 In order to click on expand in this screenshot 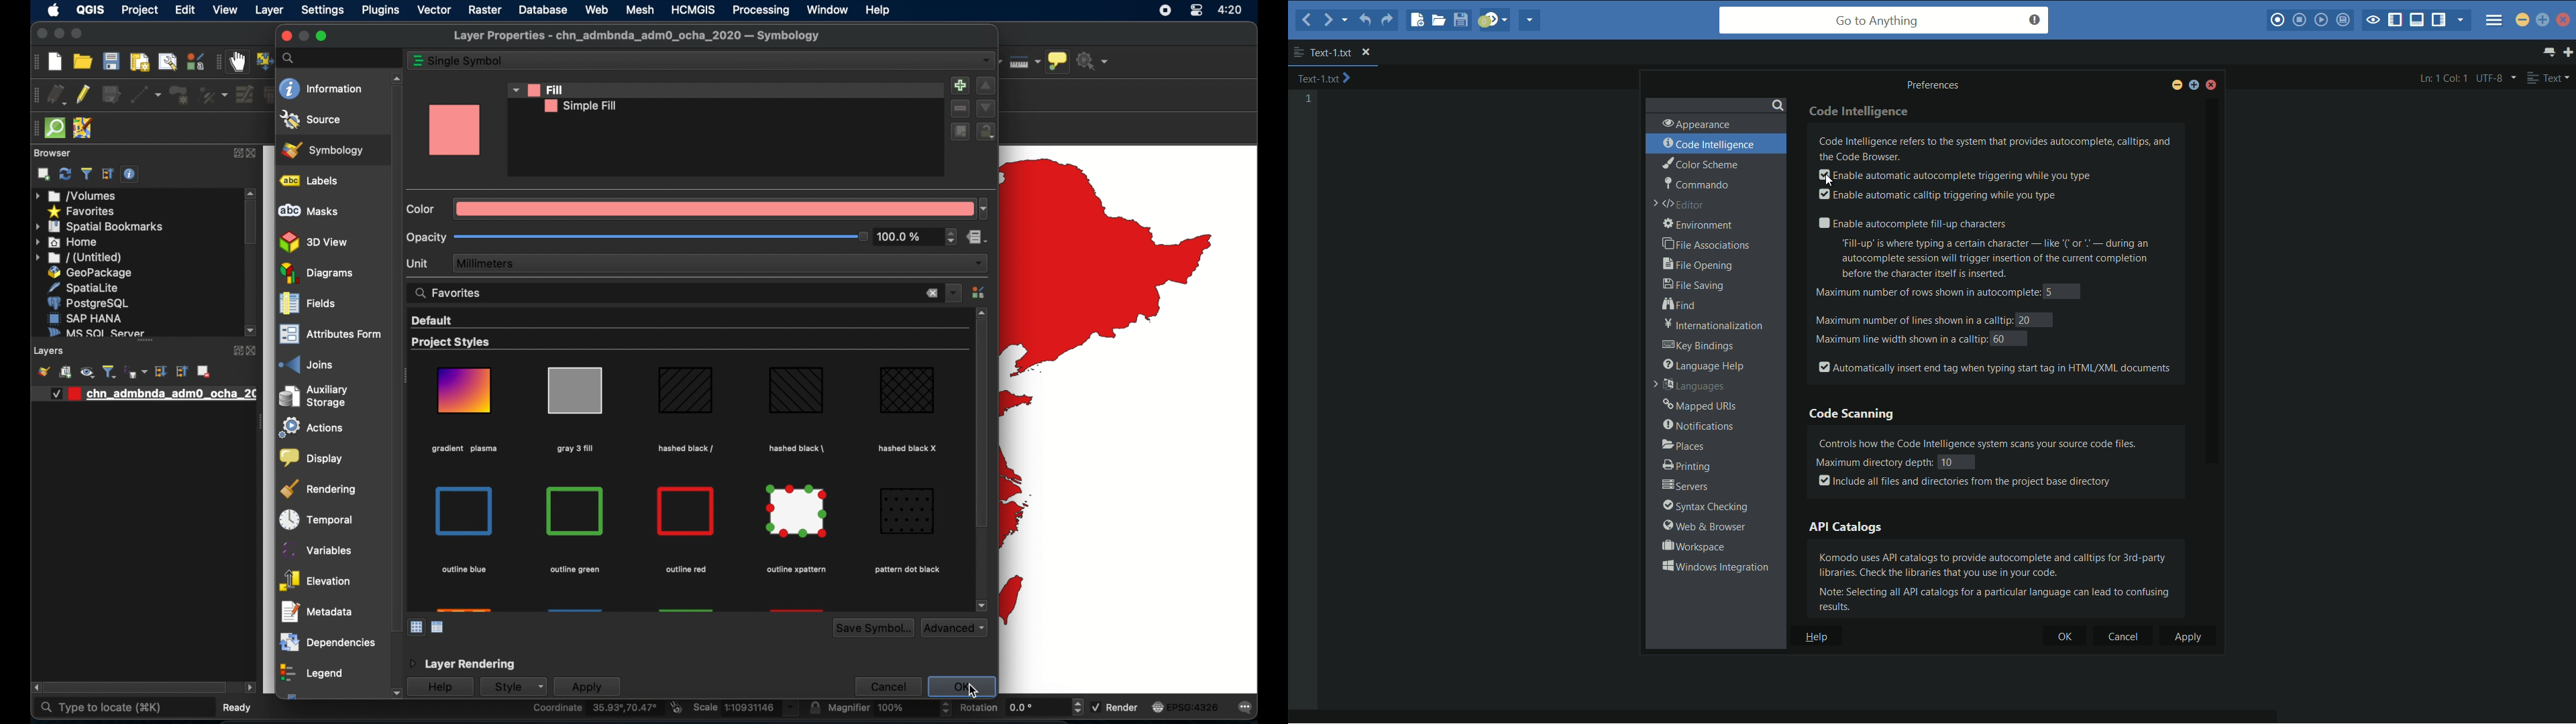, I will do `click(237, 154)`.